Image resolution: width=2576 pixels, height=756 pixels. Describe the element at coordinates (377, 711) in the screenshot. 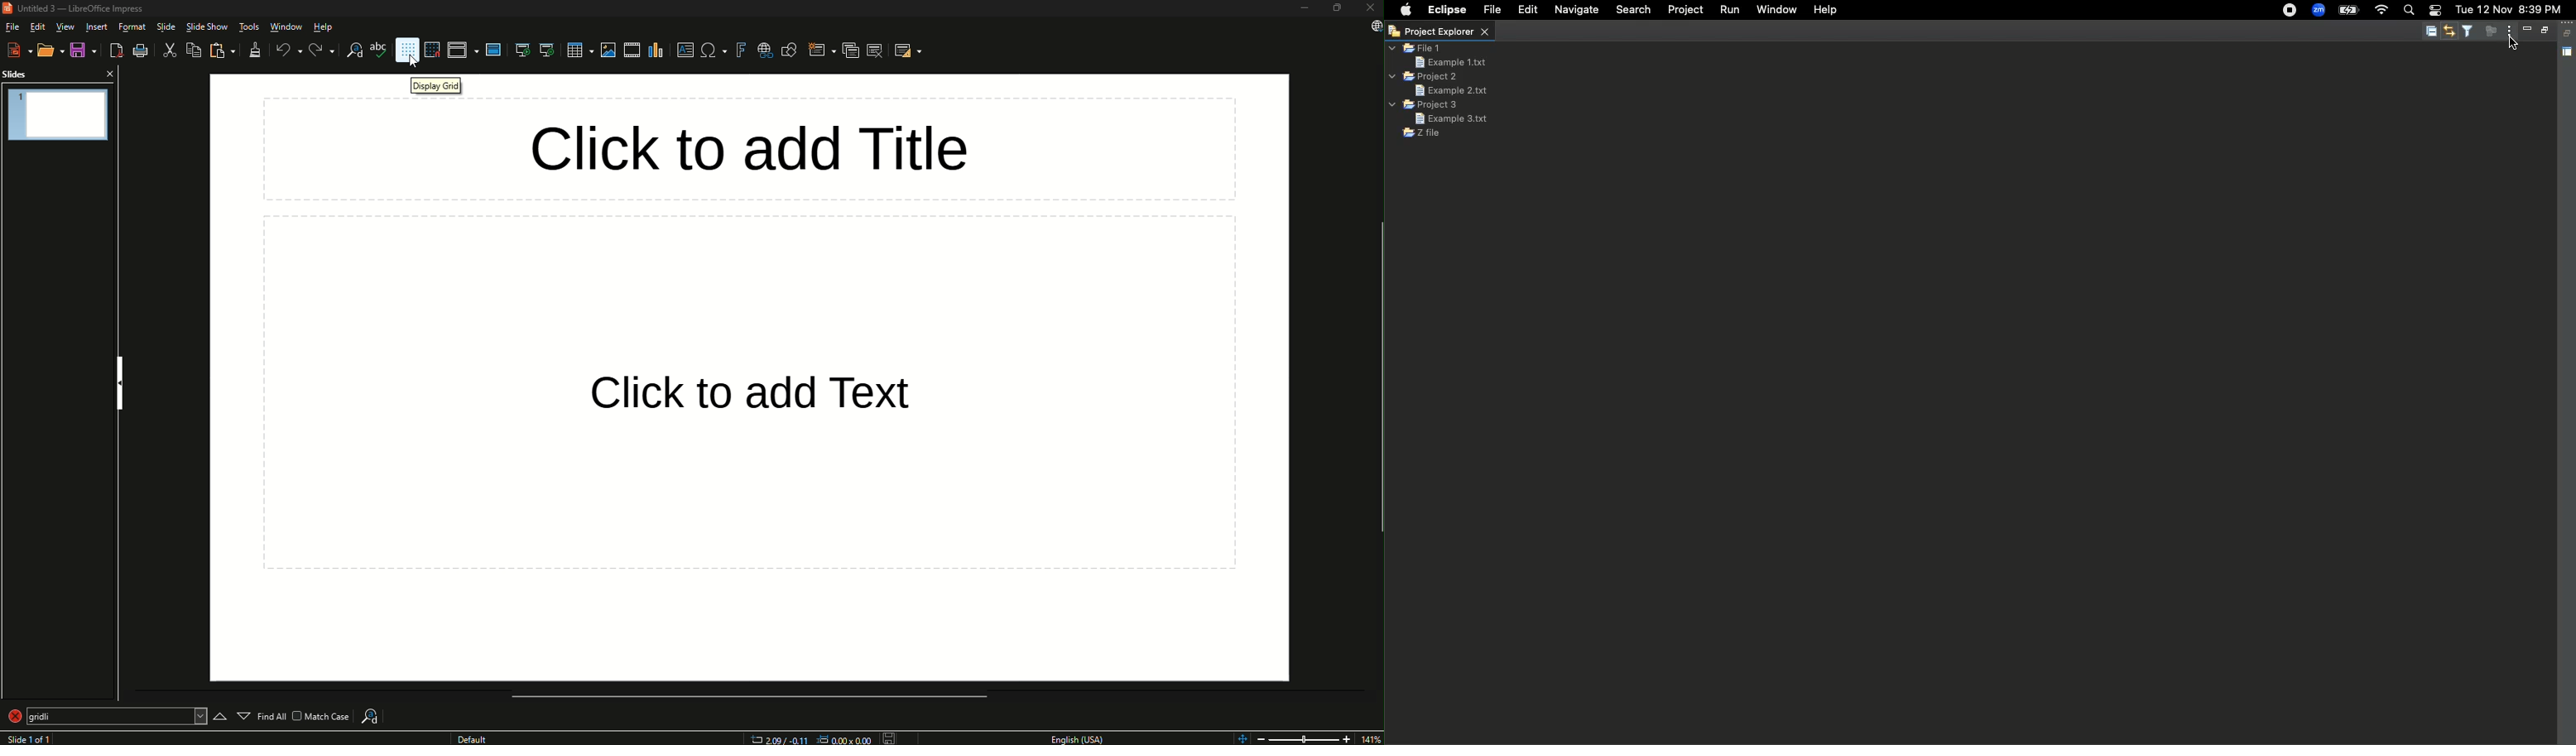

I see `Find and replace` at that location.